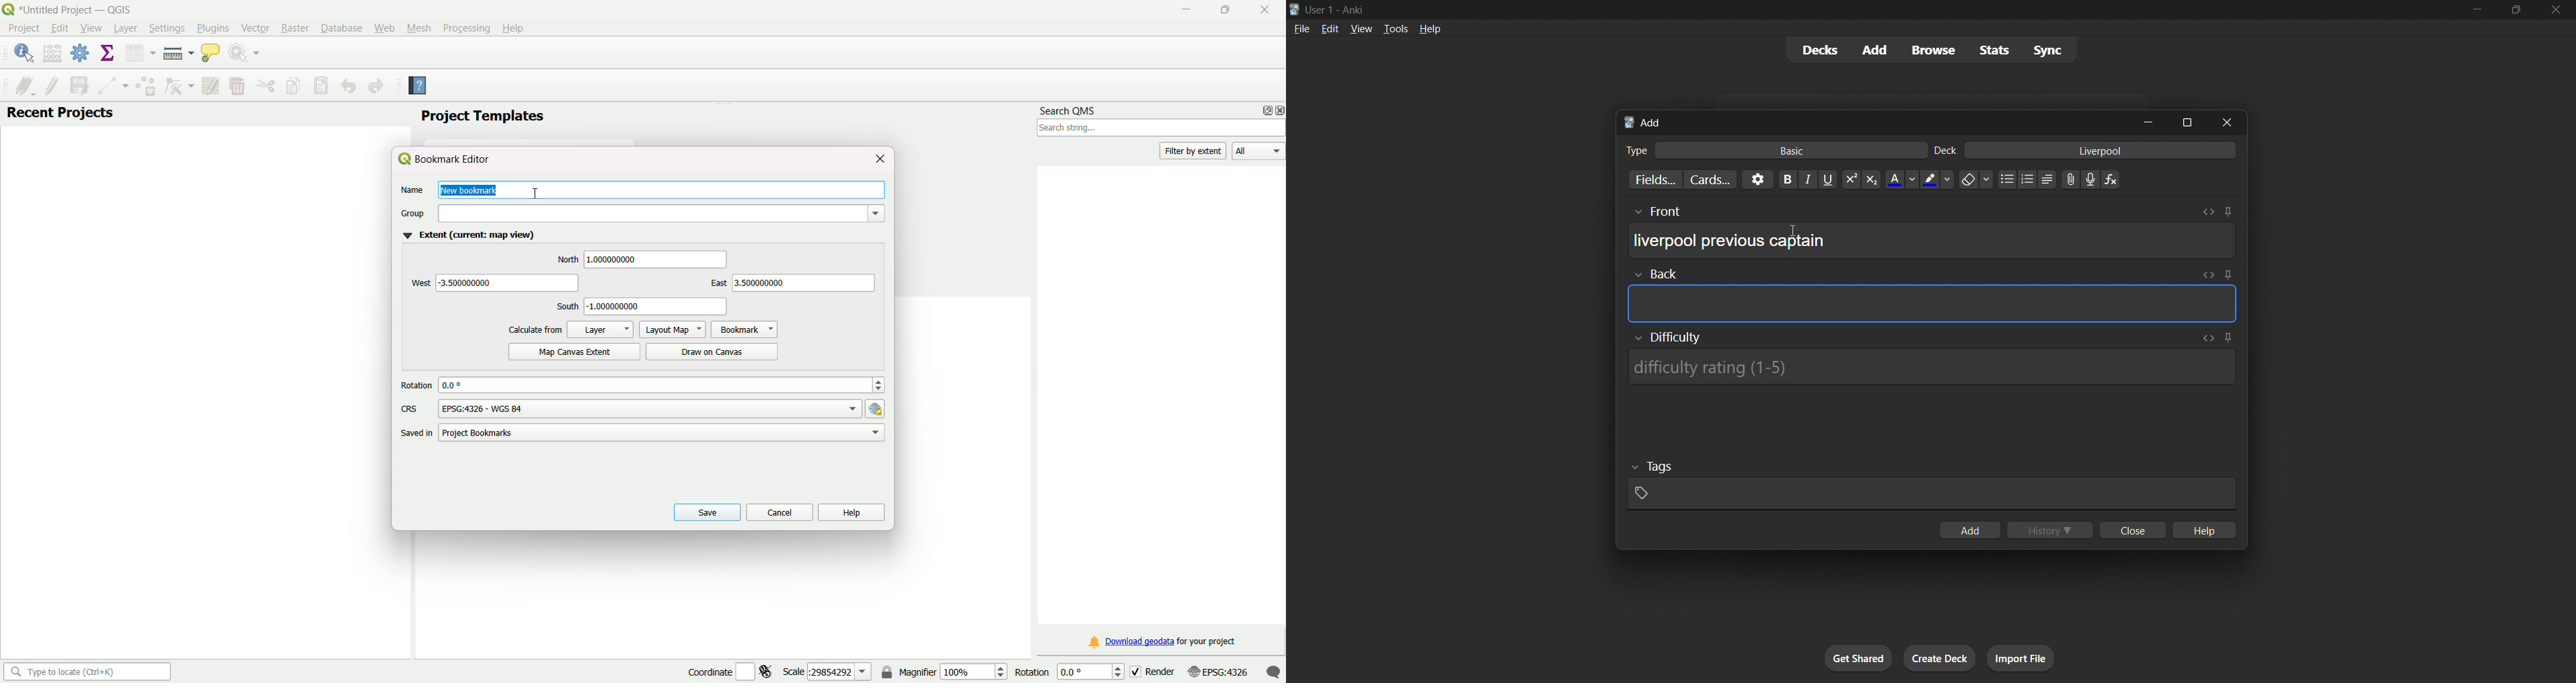  What do you see at coordinates (1934, 296) in the screenshot?
I see `card back input box` at bounding box center [1934, 296].